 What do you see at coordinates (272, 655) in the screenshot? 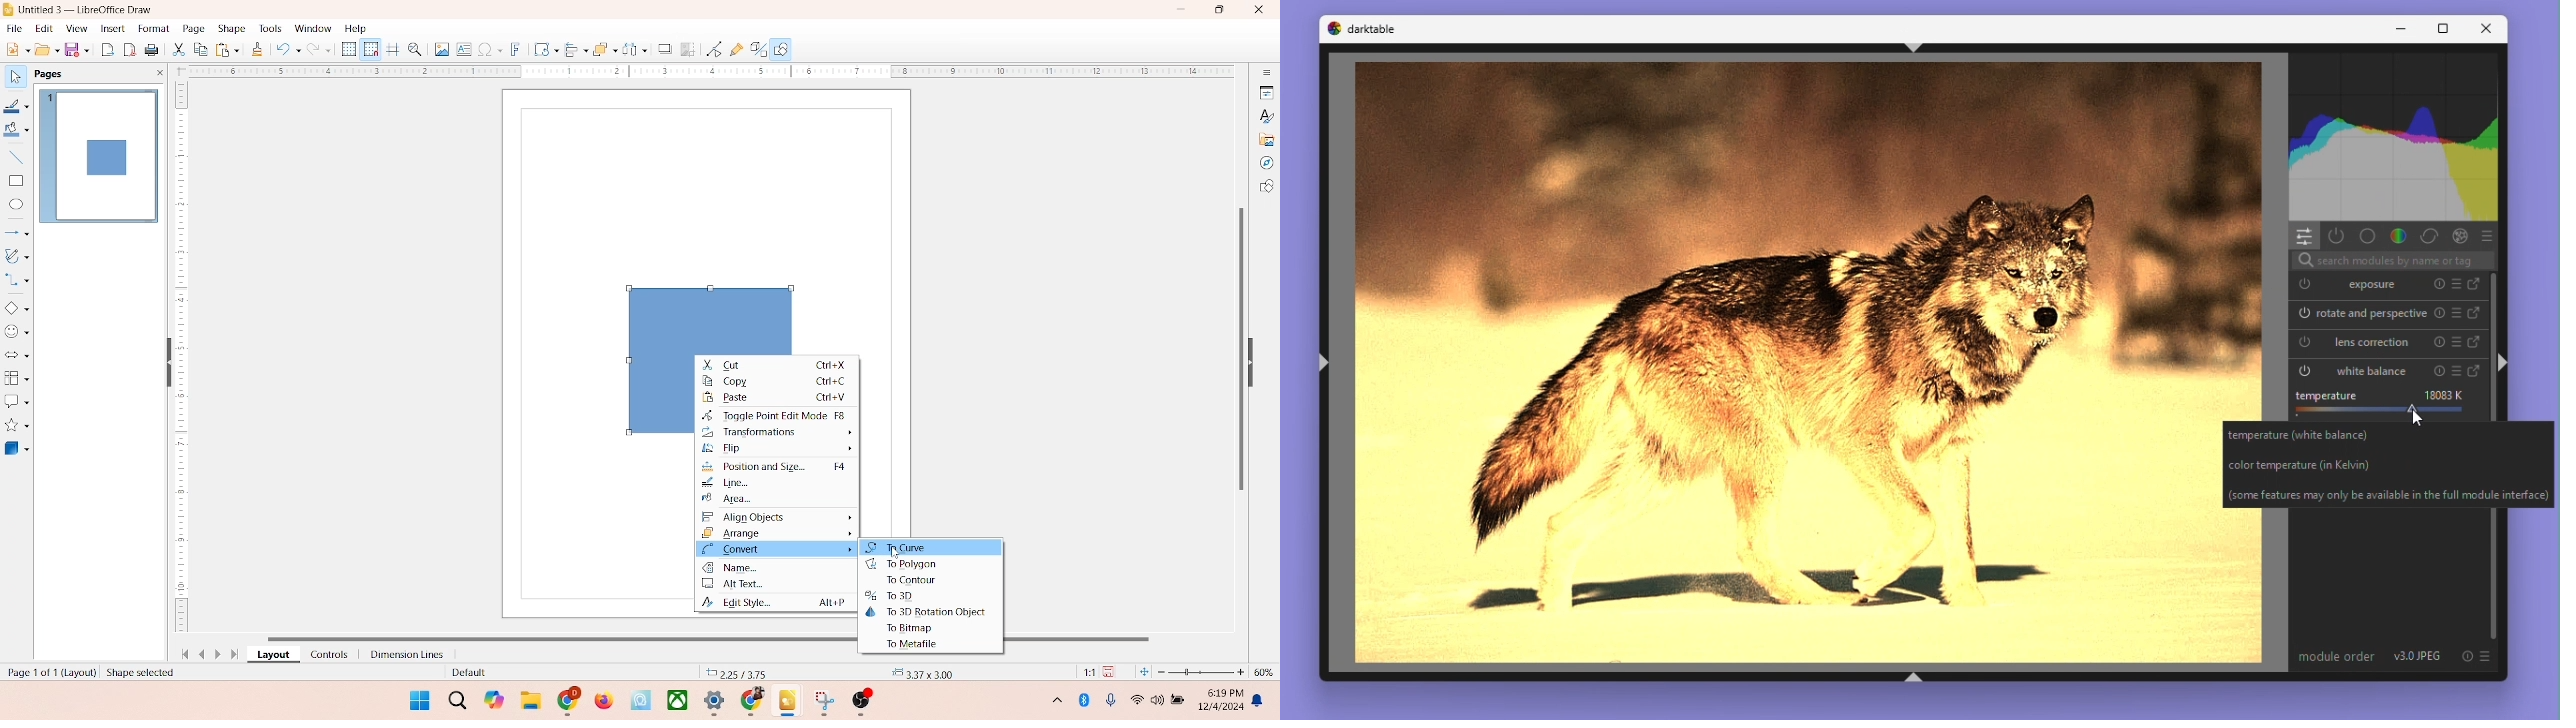
I see `layout` at bounding box center [272, 655].